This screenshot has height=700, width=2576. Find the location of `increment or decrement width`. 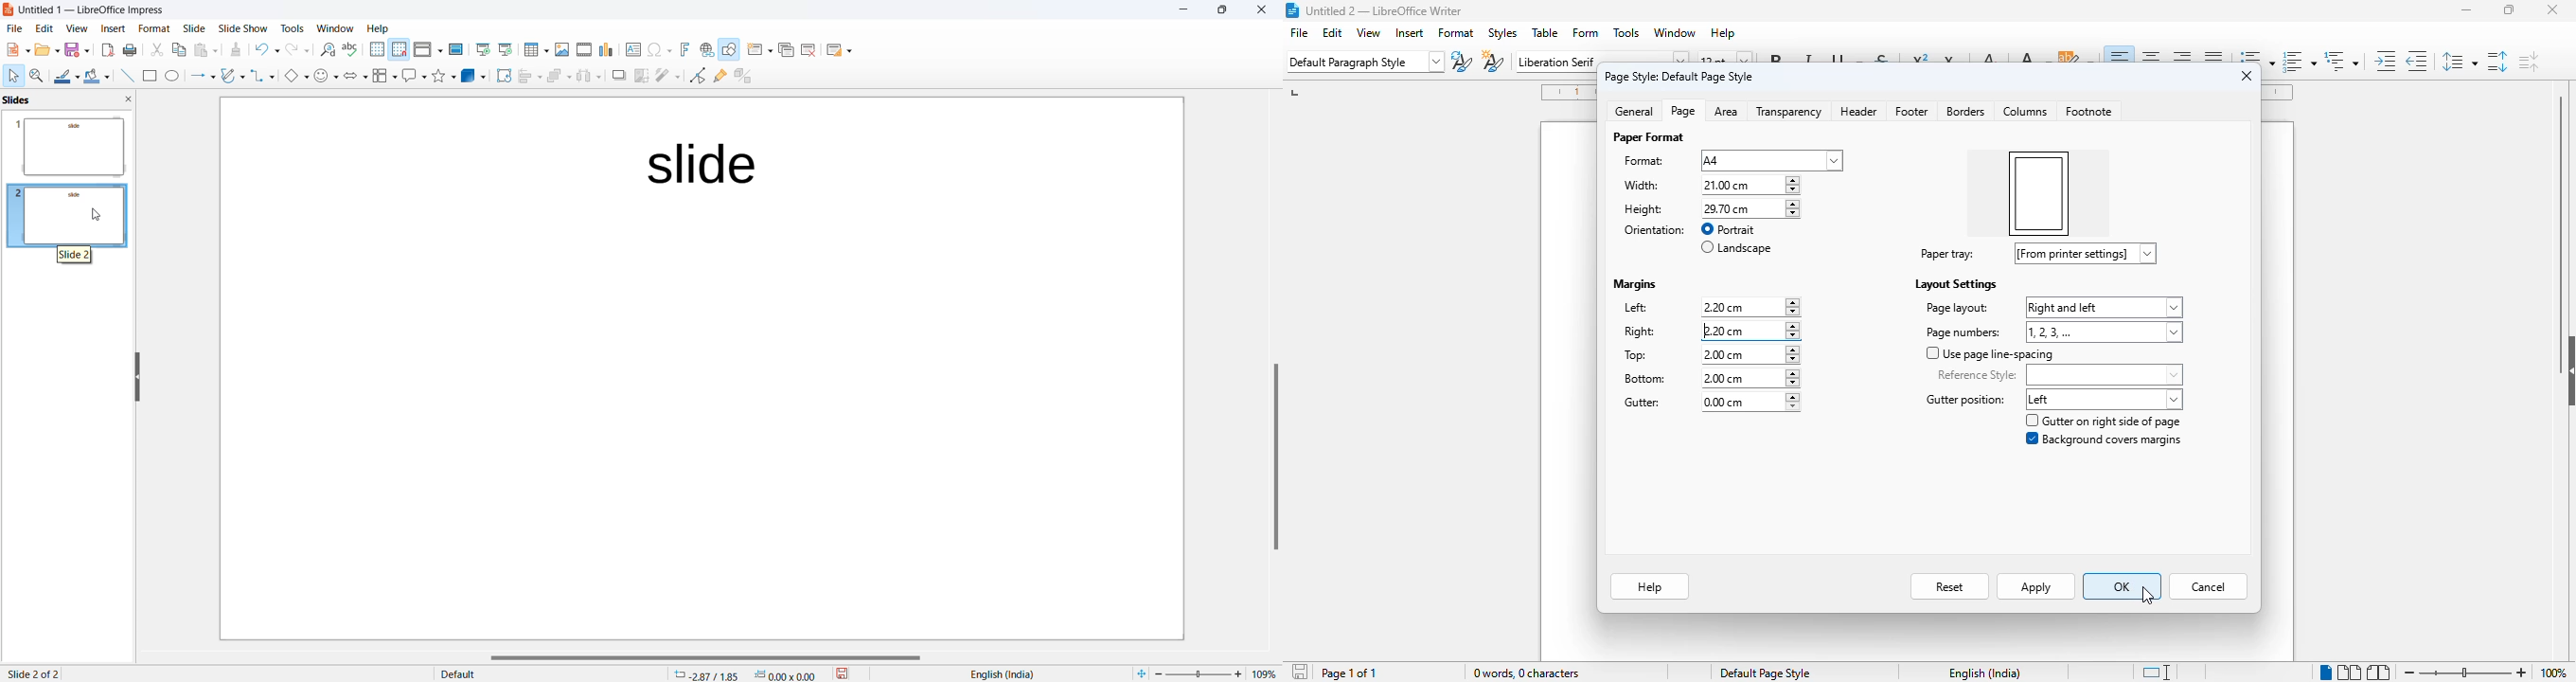

increment or decrement width is located at coordinates (1793, 209).